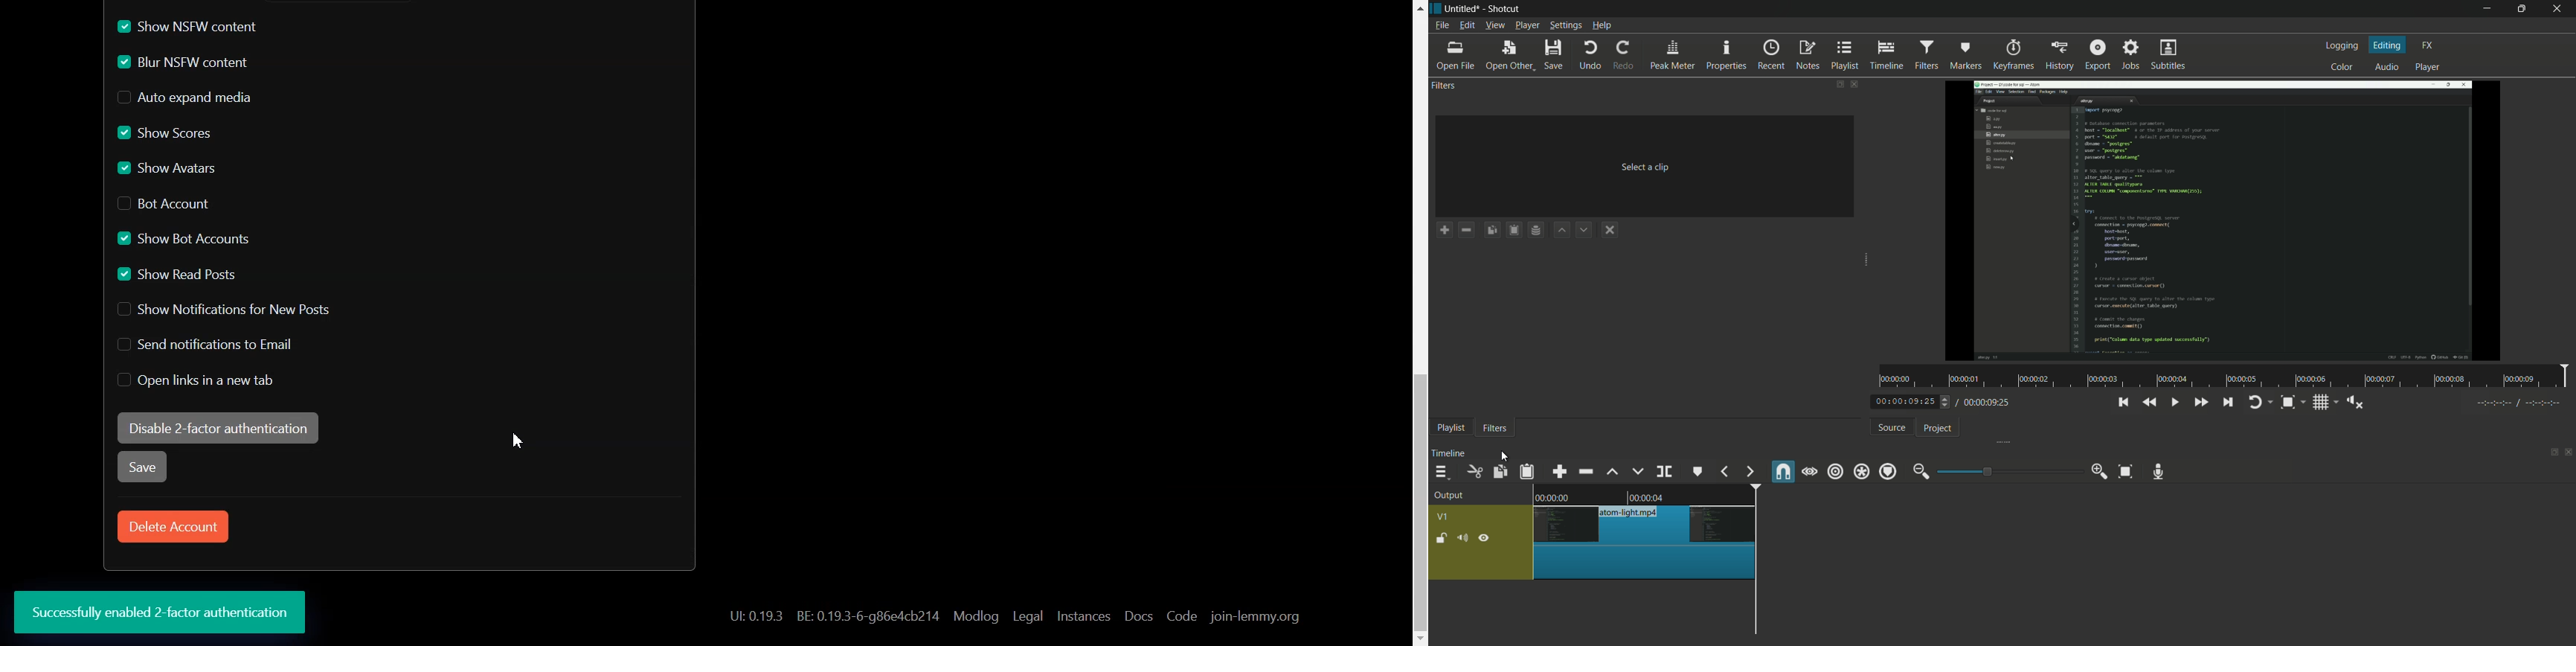 This screenshot has width=2576, height=672. Describe the element at coordinates (1861, 471) in the screenshot. I see `ripple all tracks` at that location.